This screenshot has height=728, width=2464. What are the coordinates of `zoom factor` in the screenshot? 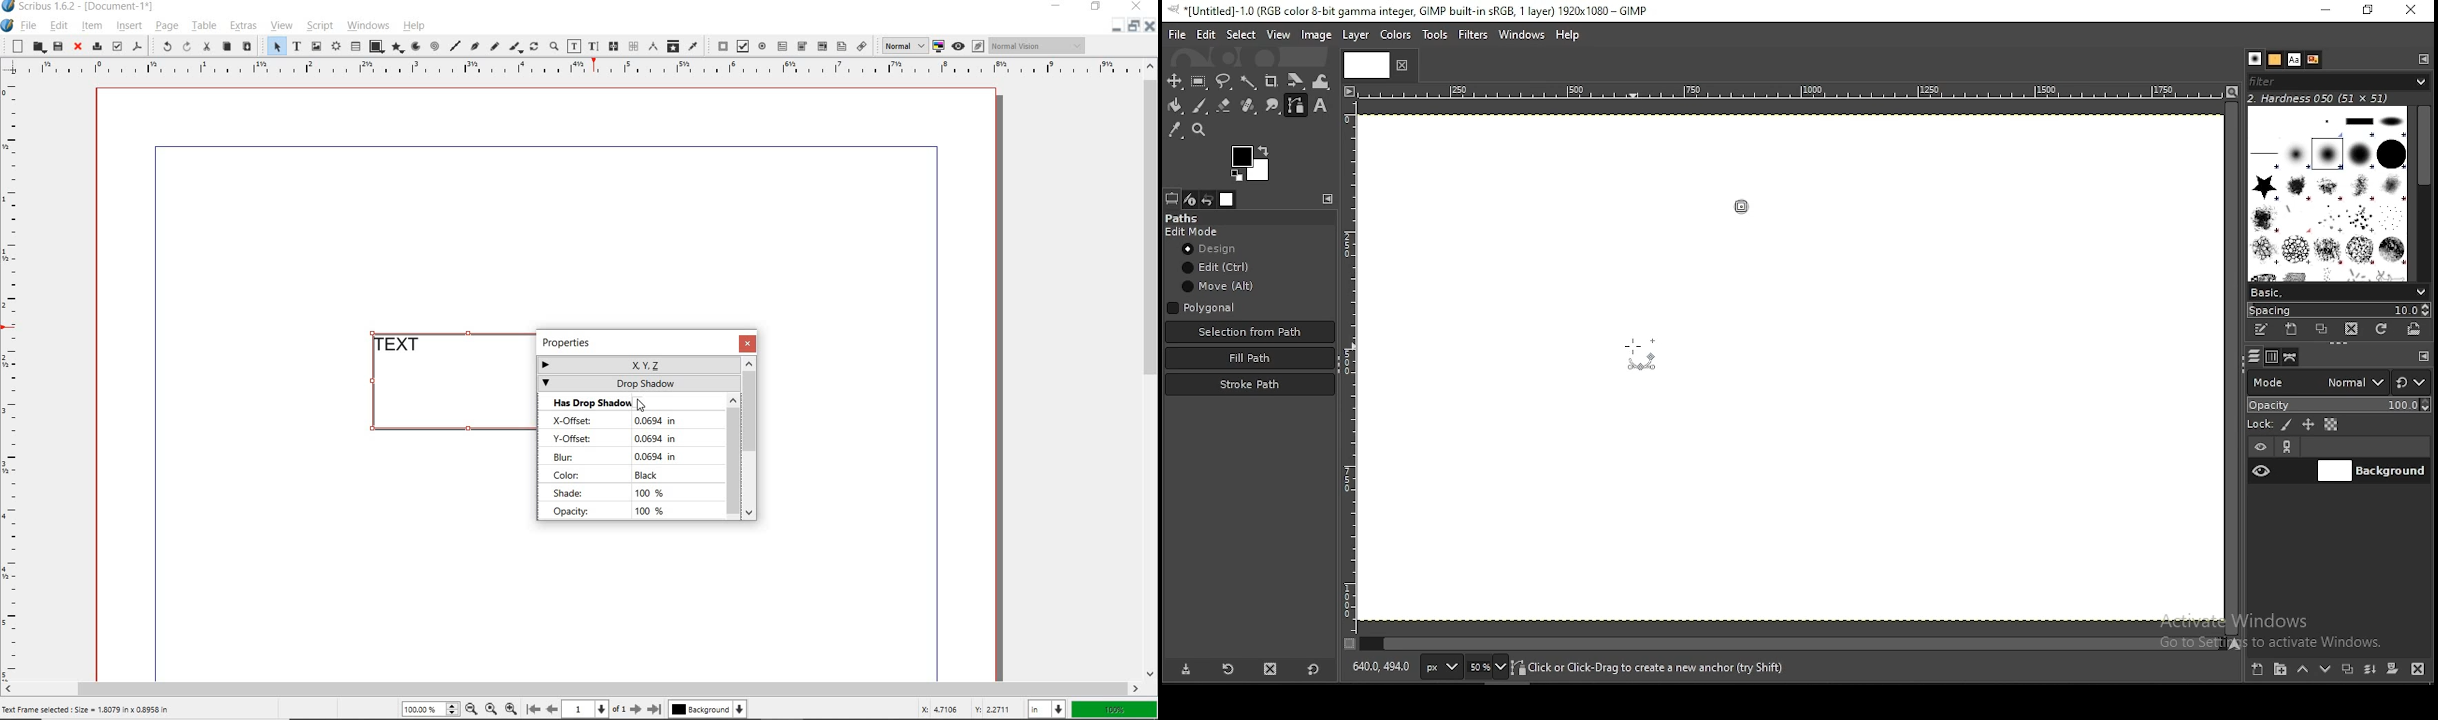 It's located at (1116, 709).